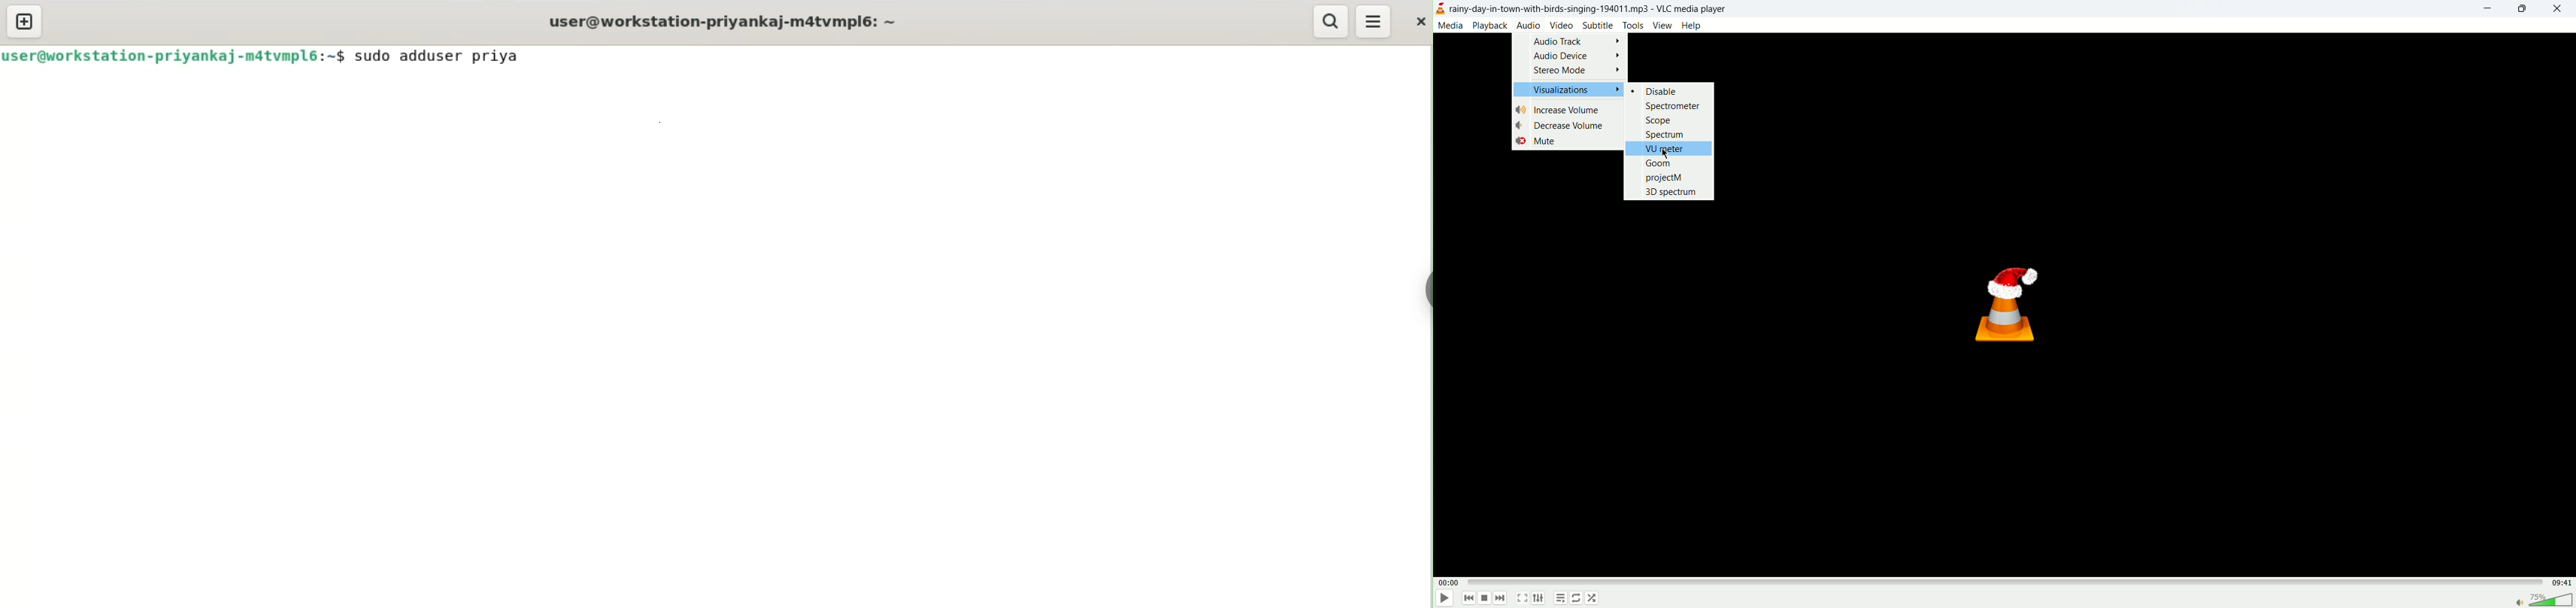 This screenshot has width=2576, height=616. What do you see at coordinates (1503, 600) in the screenshot?
I see `next` at bounding box center [1503, 600].